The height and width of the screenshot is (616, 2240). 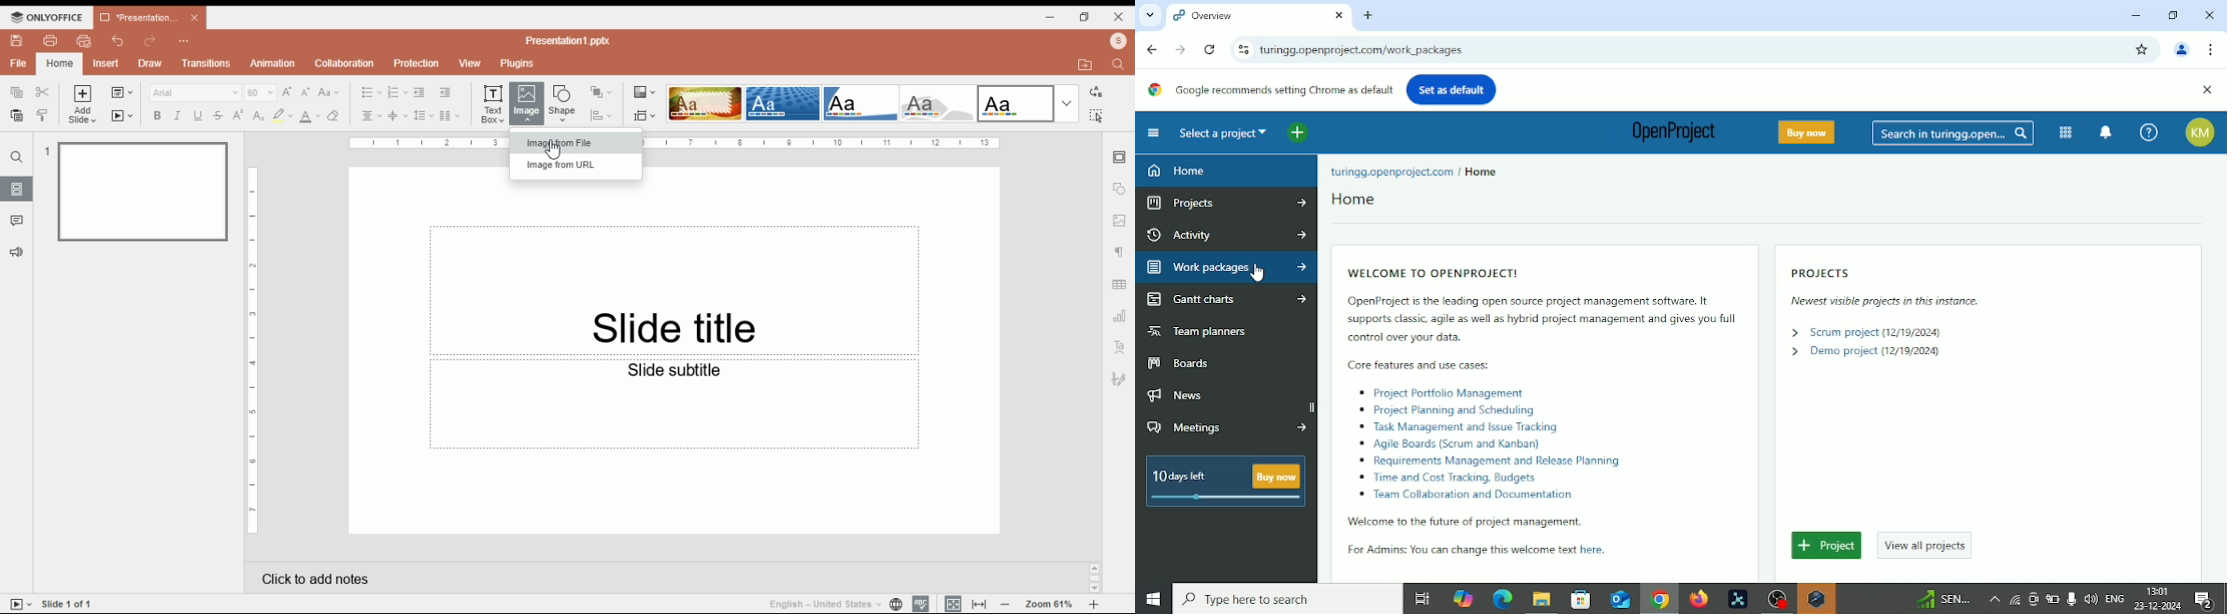 What do you see at coordinates (1182, 396) in the screenshot?
I see `News` at bounding box center [1182, 396].